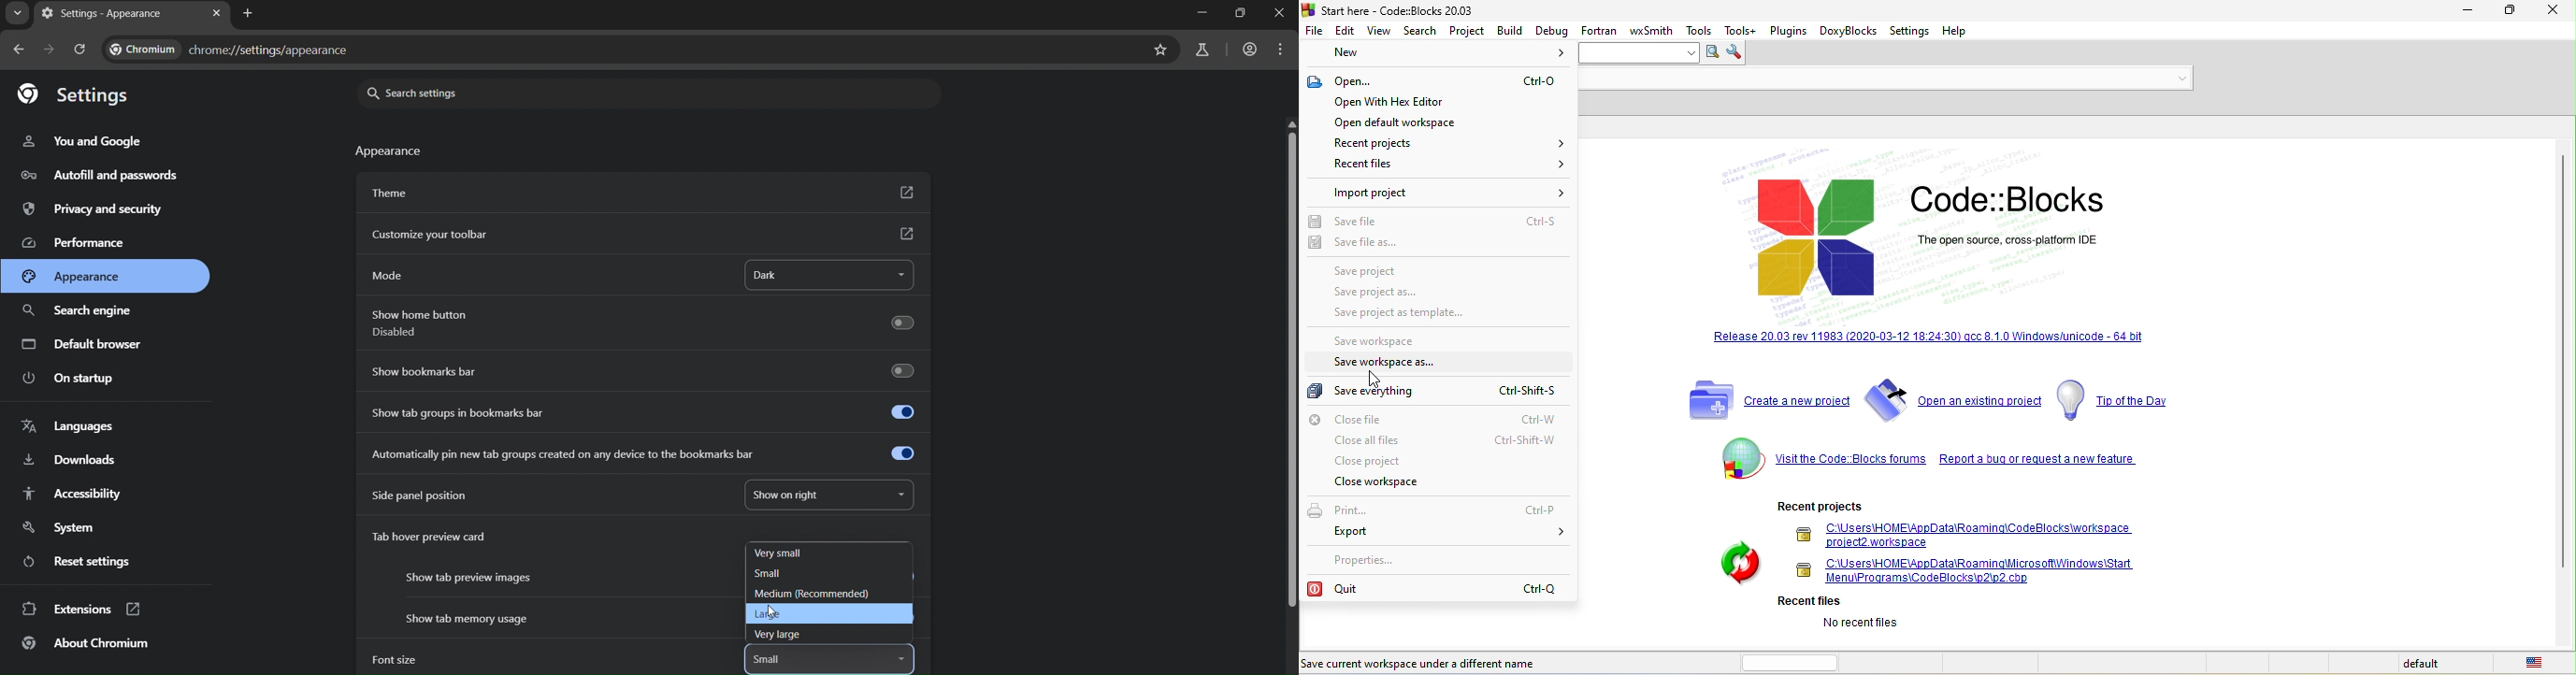 This screenshot has width=2576, height=700. I want to click on save workspace as, so click(1398, 364).